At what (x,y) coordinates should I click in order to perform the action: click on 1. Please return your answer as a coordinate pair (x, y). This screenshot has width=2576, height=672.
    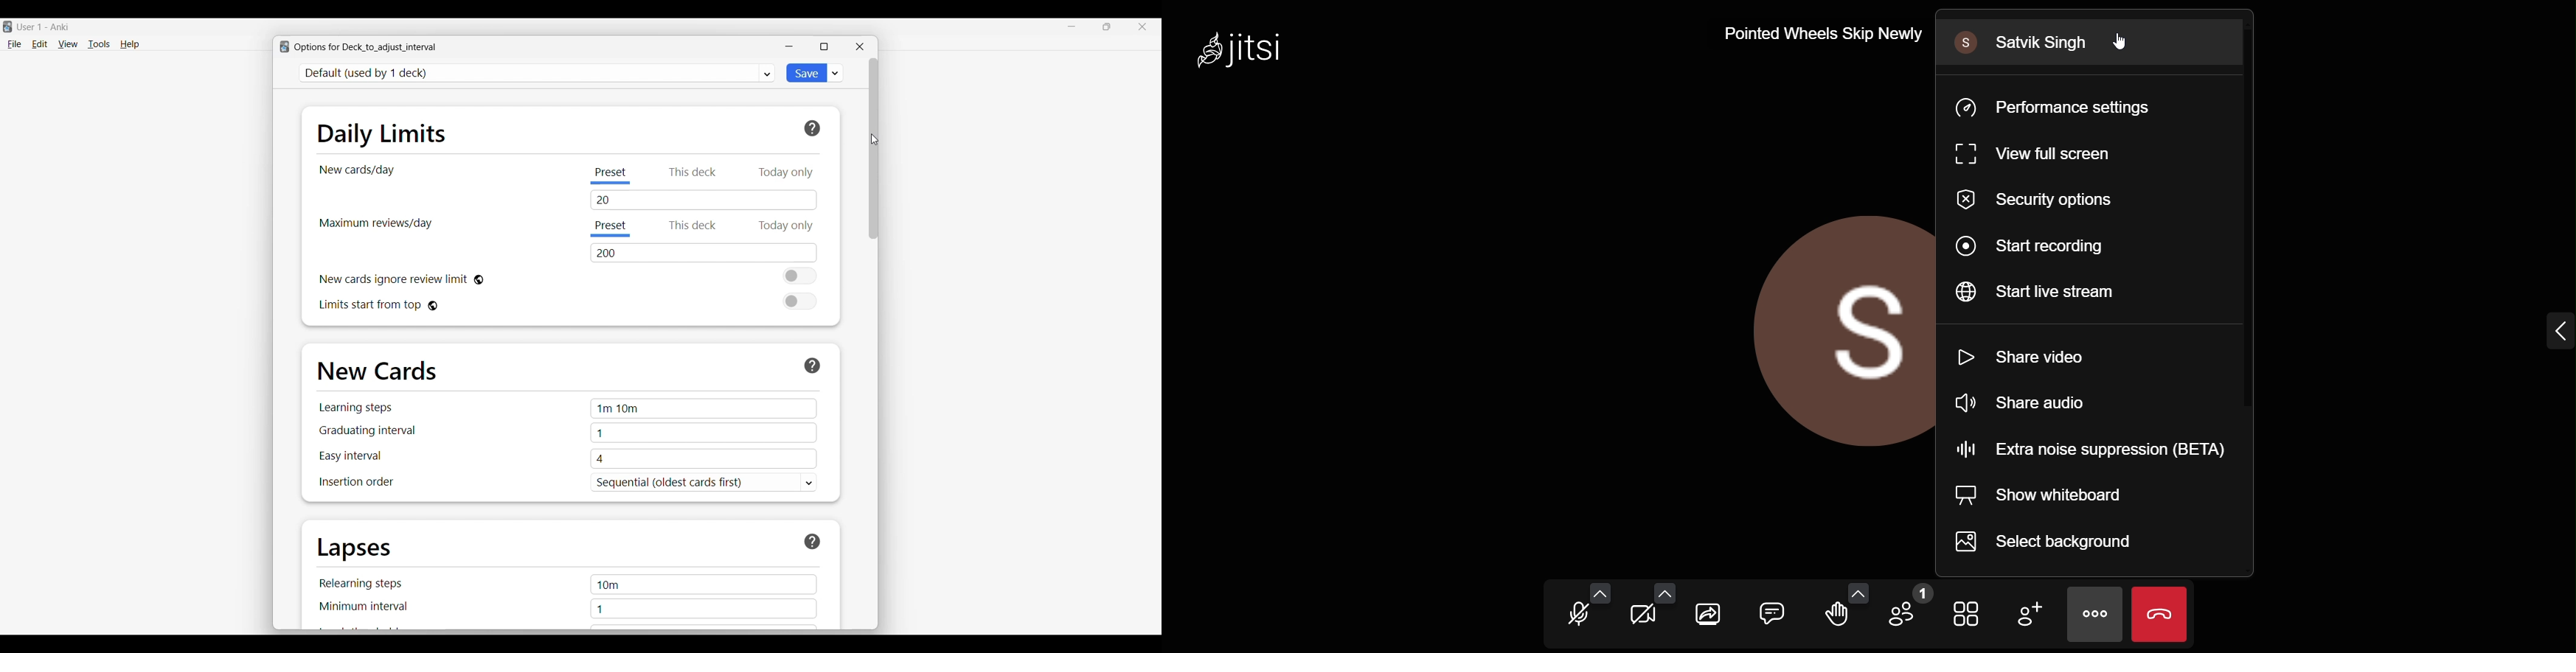
    Looking at the image, I should click on (704, 434).